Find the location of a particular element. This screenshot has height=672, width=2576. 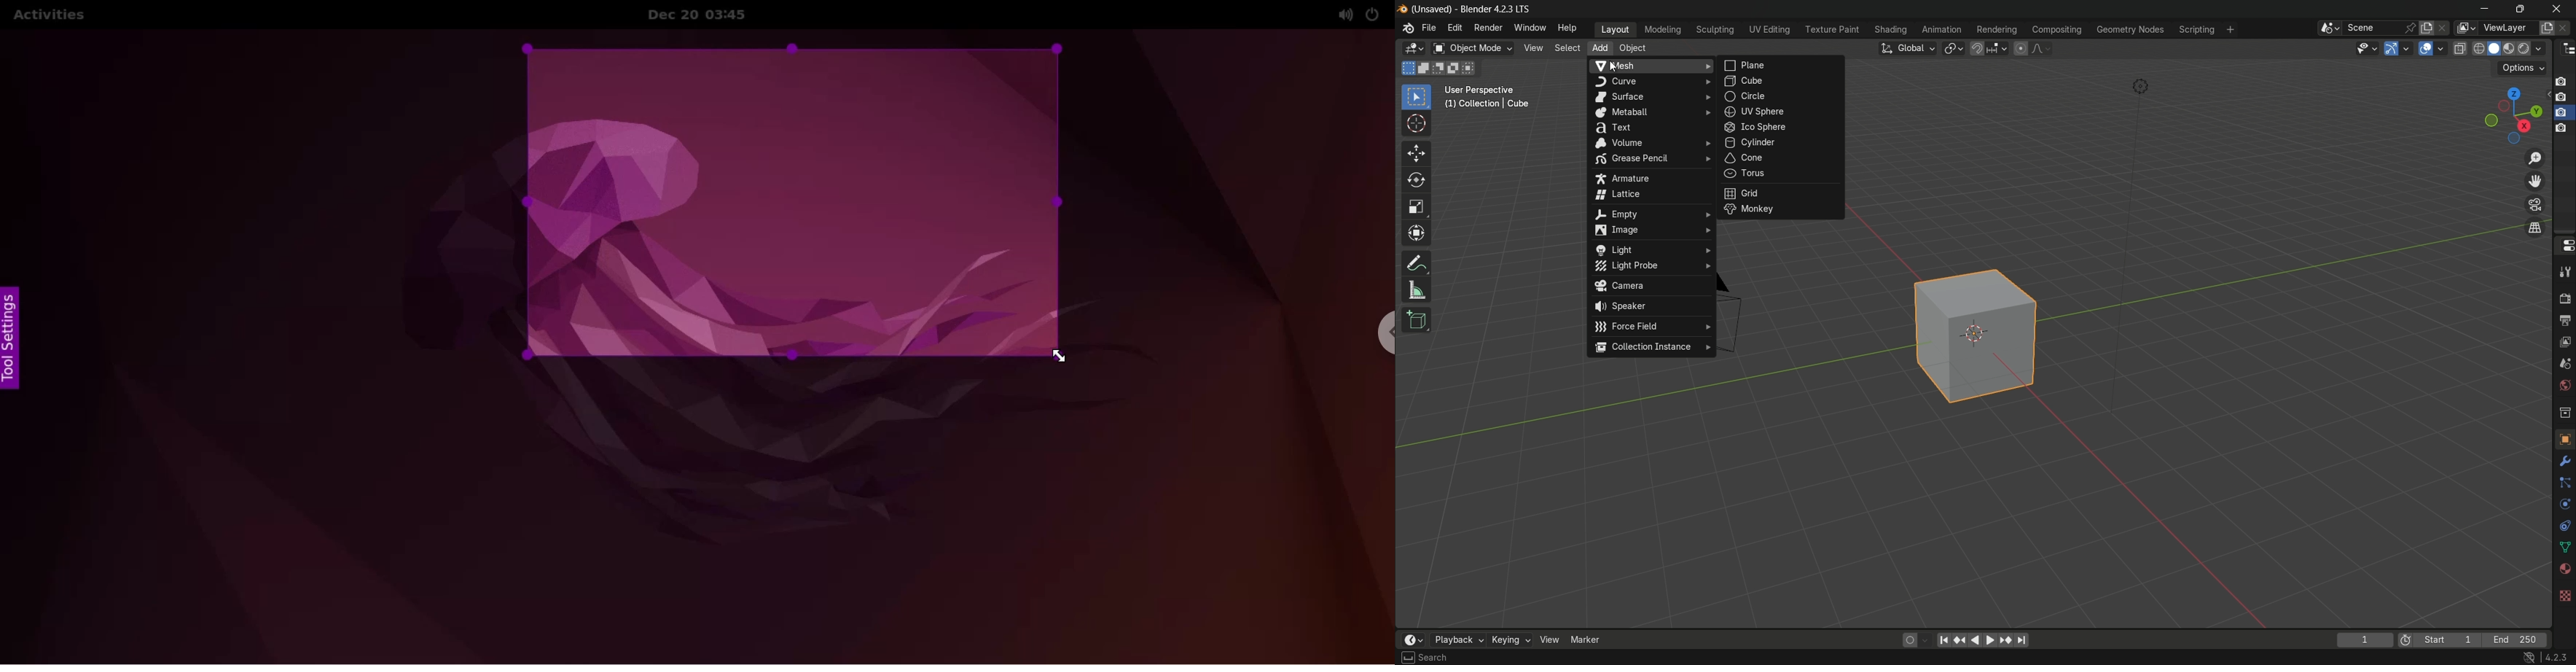

lattice is located at coordinates (1648, 194).